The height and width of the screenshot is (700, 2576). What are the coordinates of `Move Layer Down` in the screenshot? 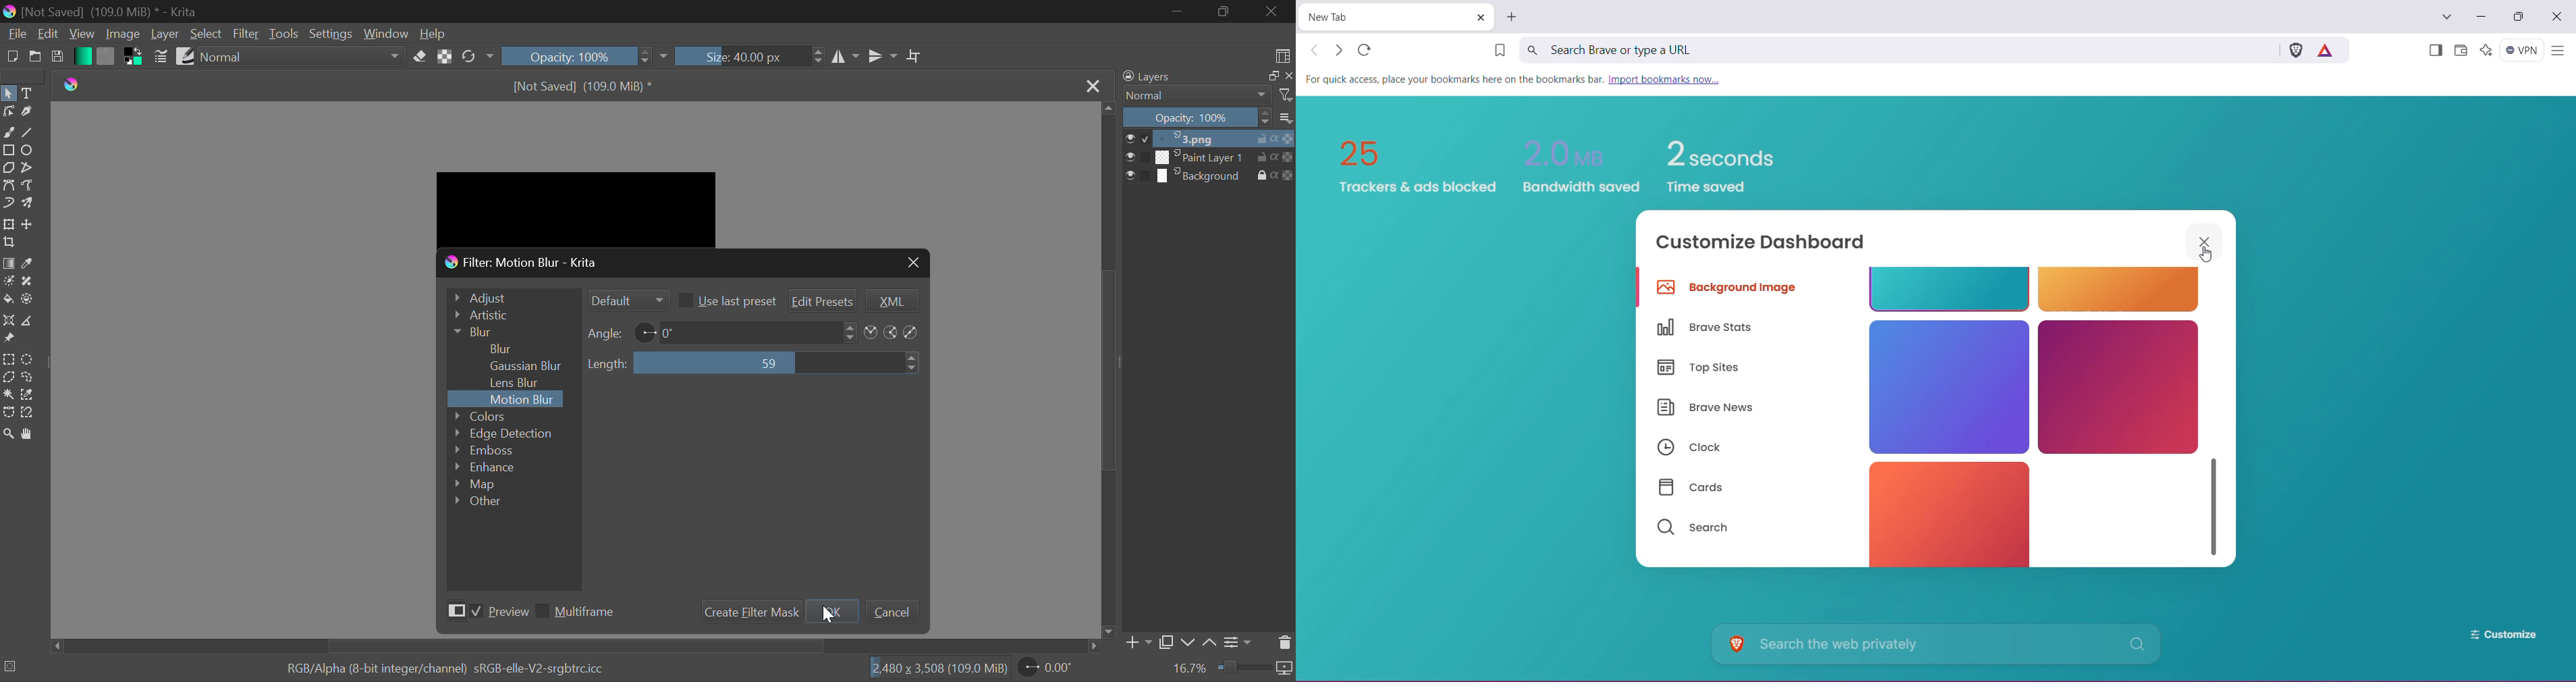 It's located at (1188, 642).